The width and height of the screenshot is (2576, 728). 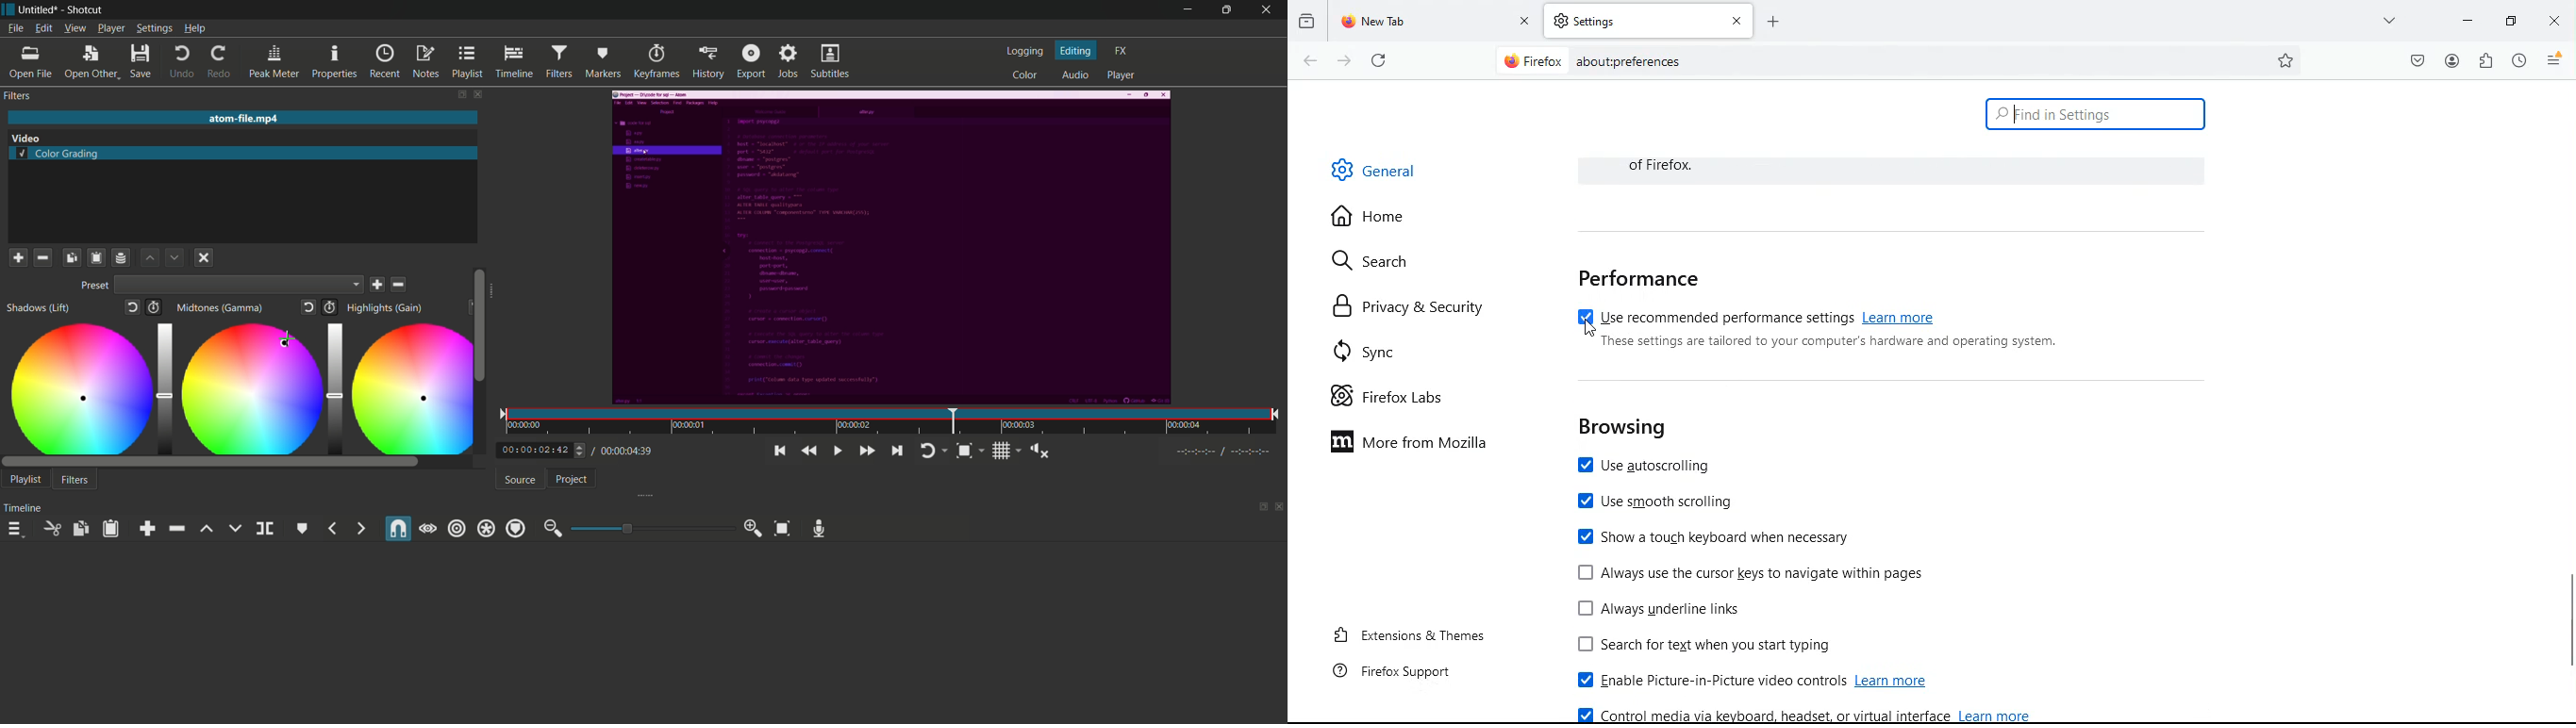 I want to click on next markers, so click(x=360, y=528).